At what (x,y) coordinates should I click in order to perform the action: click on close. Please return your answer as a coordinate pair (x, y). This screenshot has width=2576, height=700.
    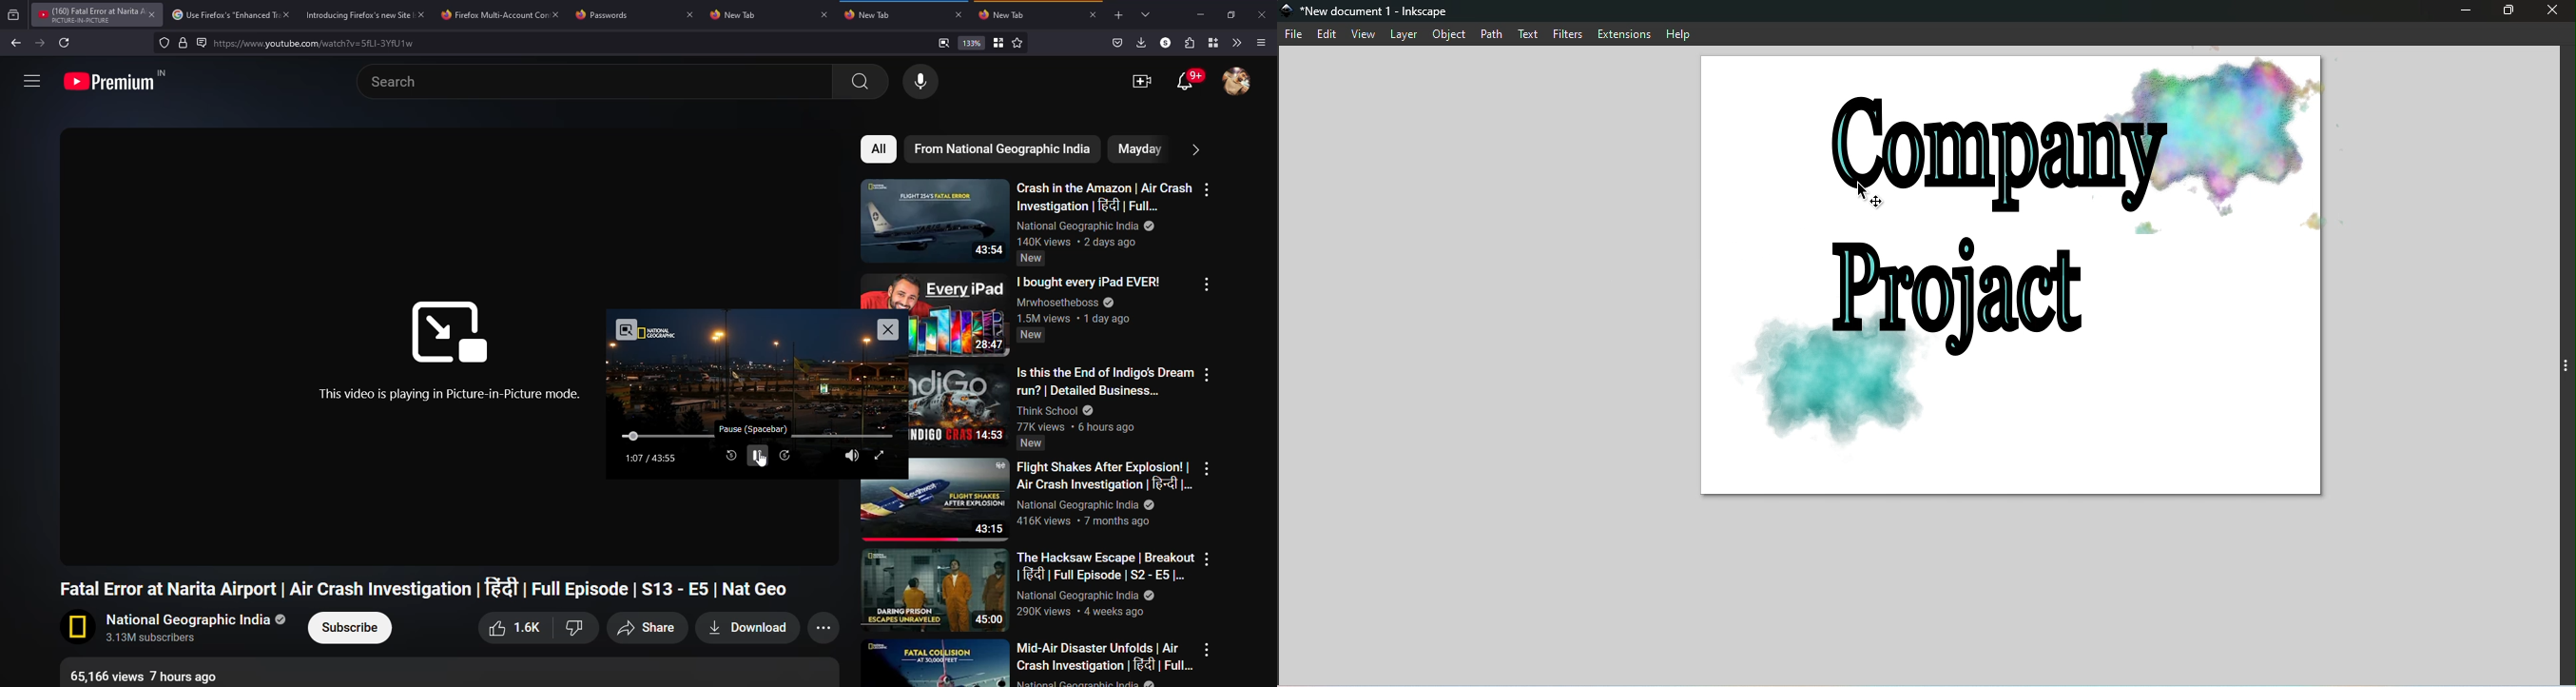
    Looking at the image, I should click on (887, 330).